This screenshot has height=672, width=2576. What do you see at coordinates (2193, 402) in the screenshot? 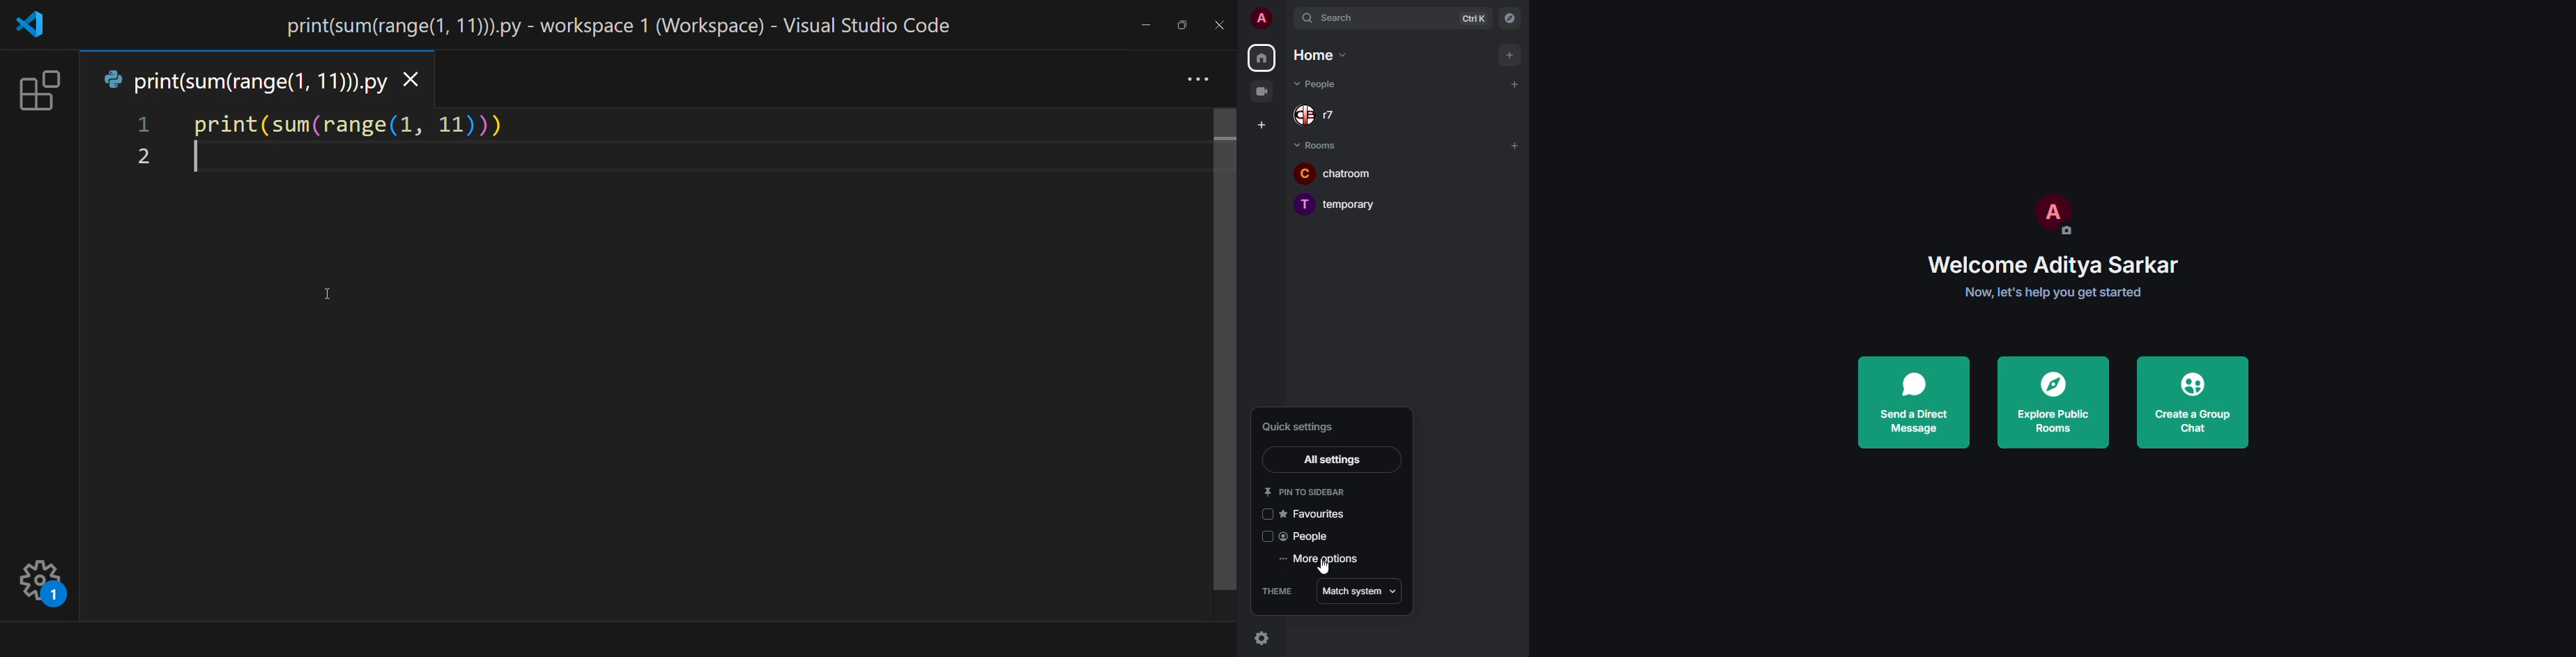
I see `create a group chat` at bounding box center [2193, 402].